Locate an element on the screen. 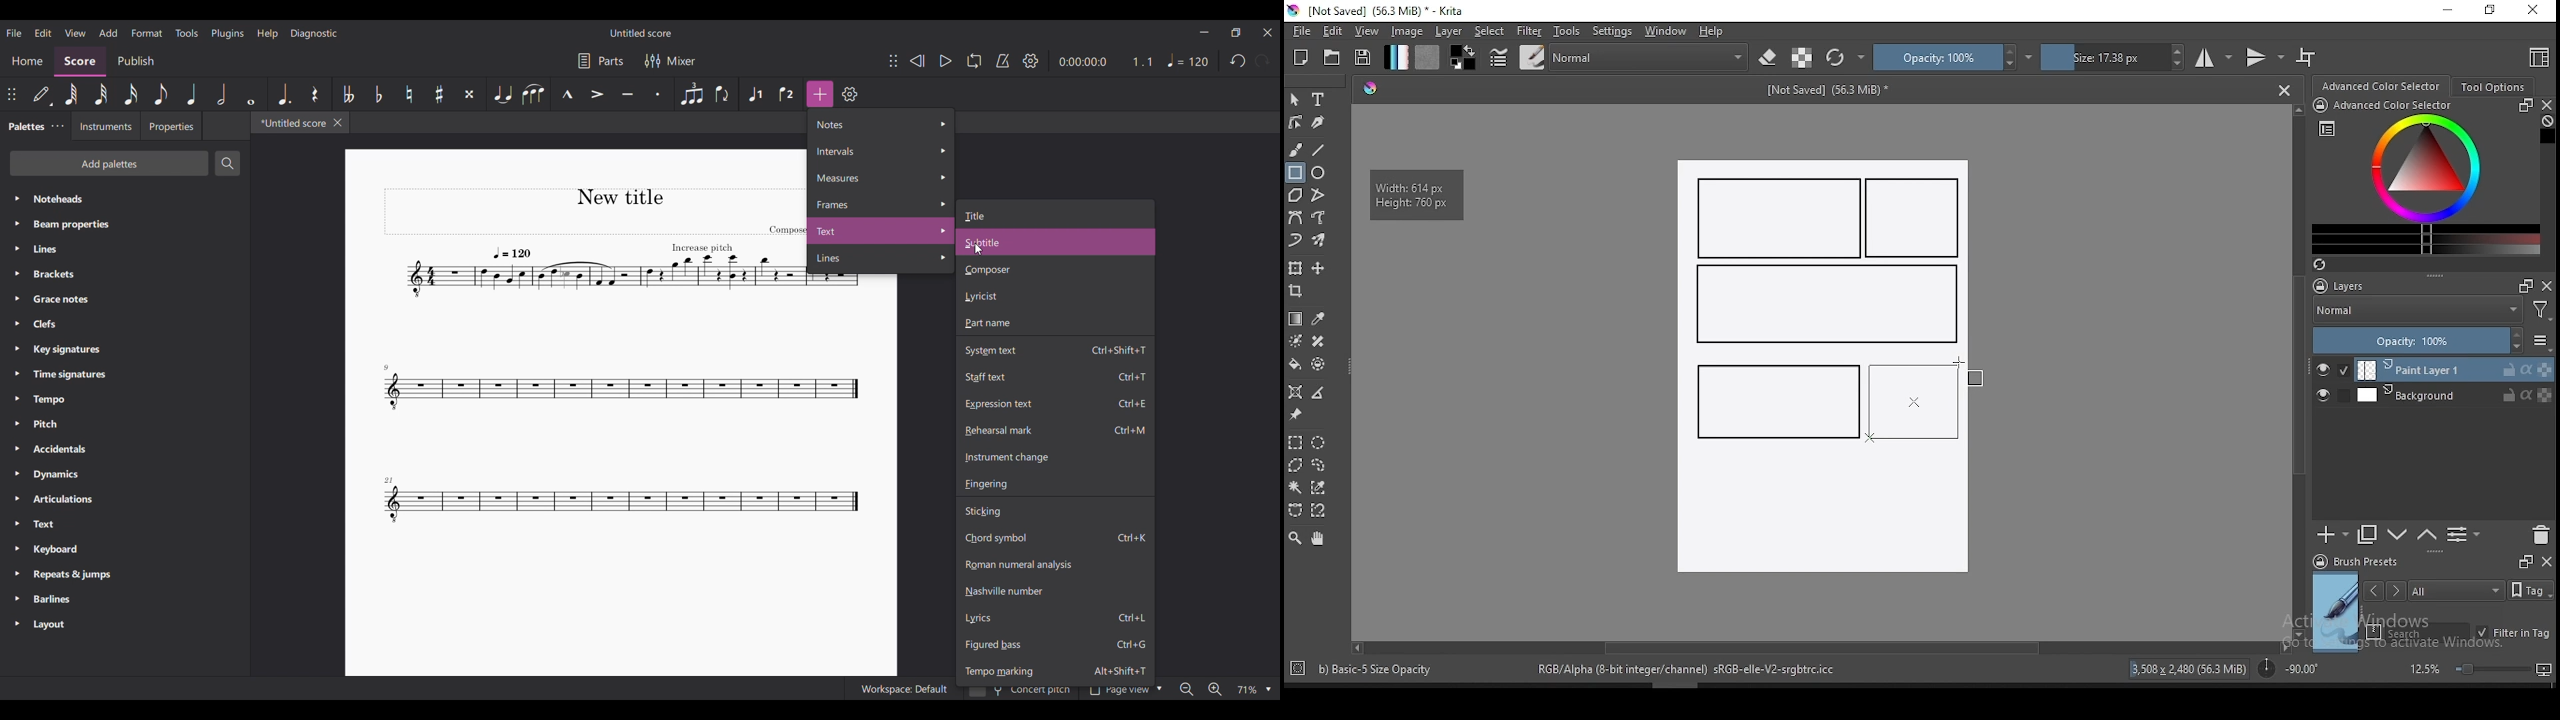  choose workspace is located at coordinates (2537, 57).